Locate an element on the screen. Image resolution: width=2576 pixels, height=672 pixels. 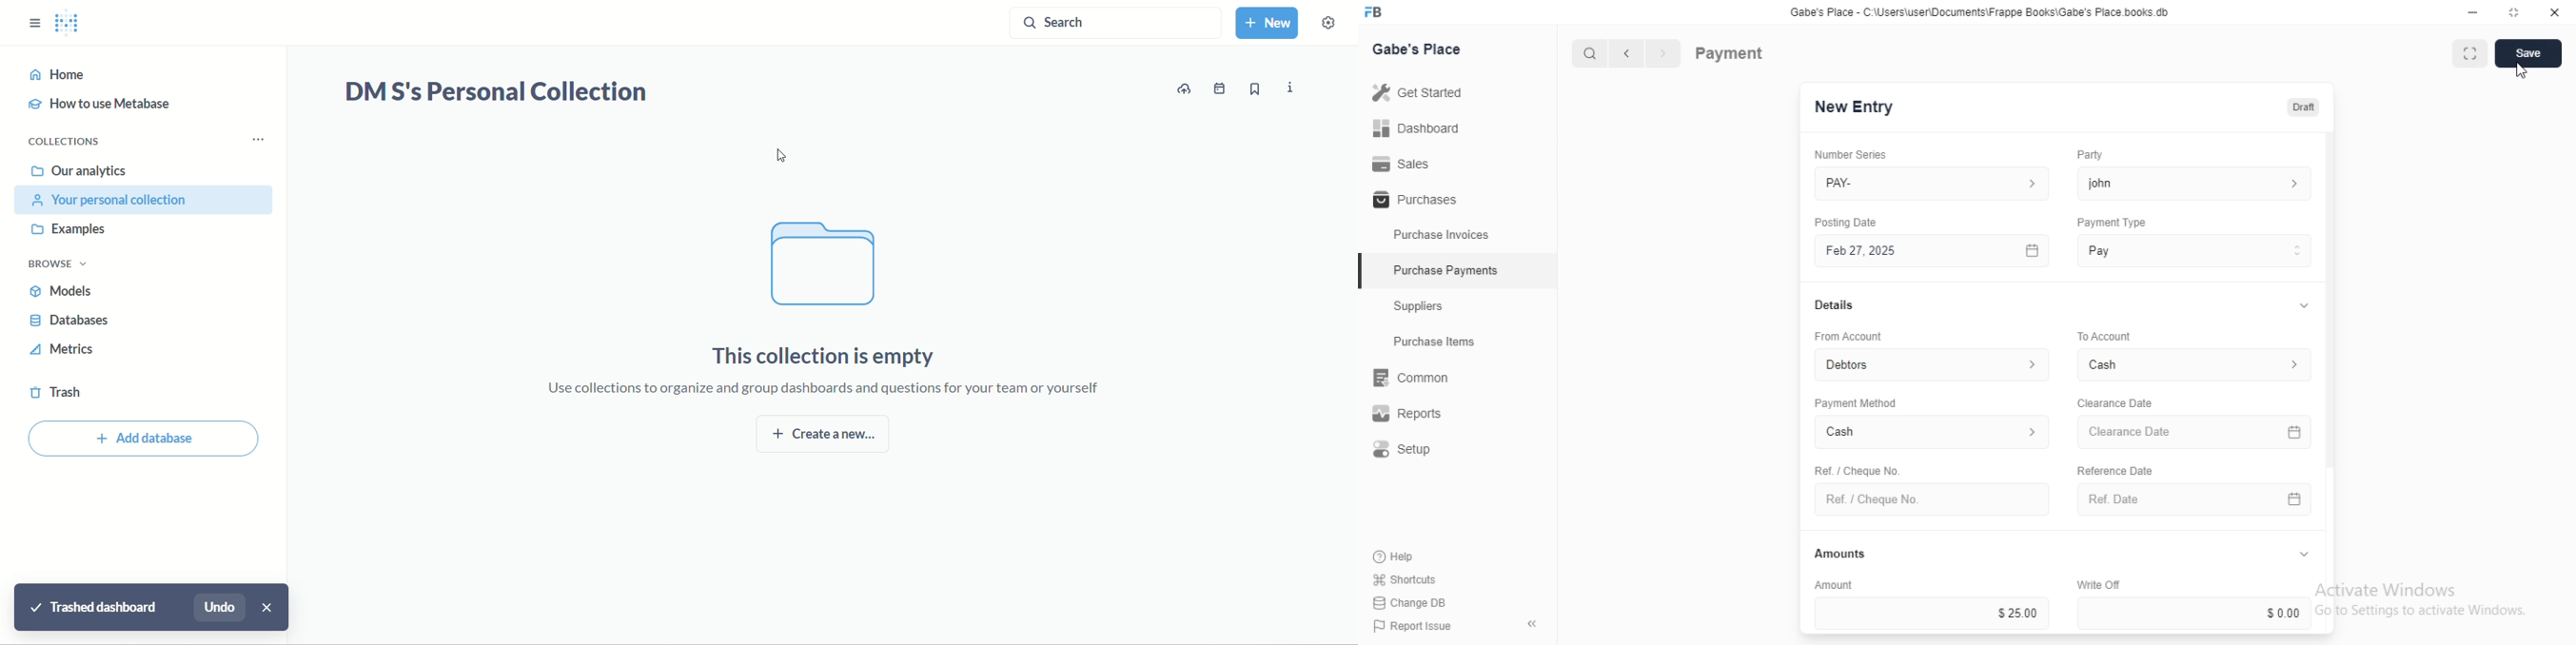
Amount is located at coordinates (1831, 584).